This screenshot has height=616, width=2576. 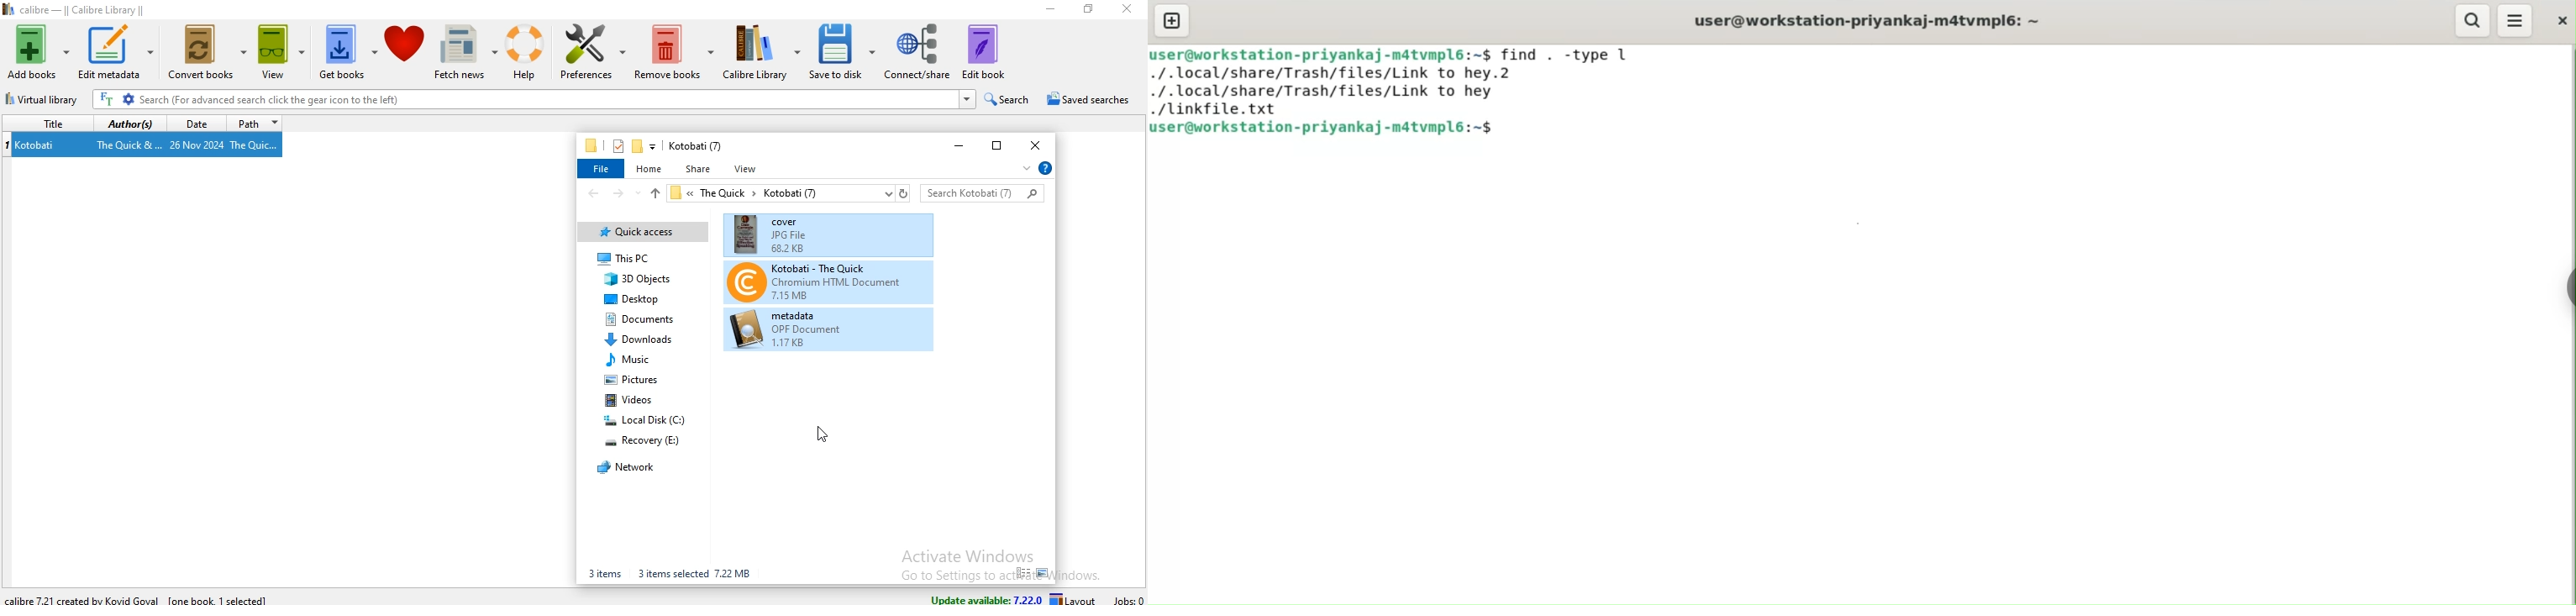 I want to click on add books, so click(x=38, y=52).